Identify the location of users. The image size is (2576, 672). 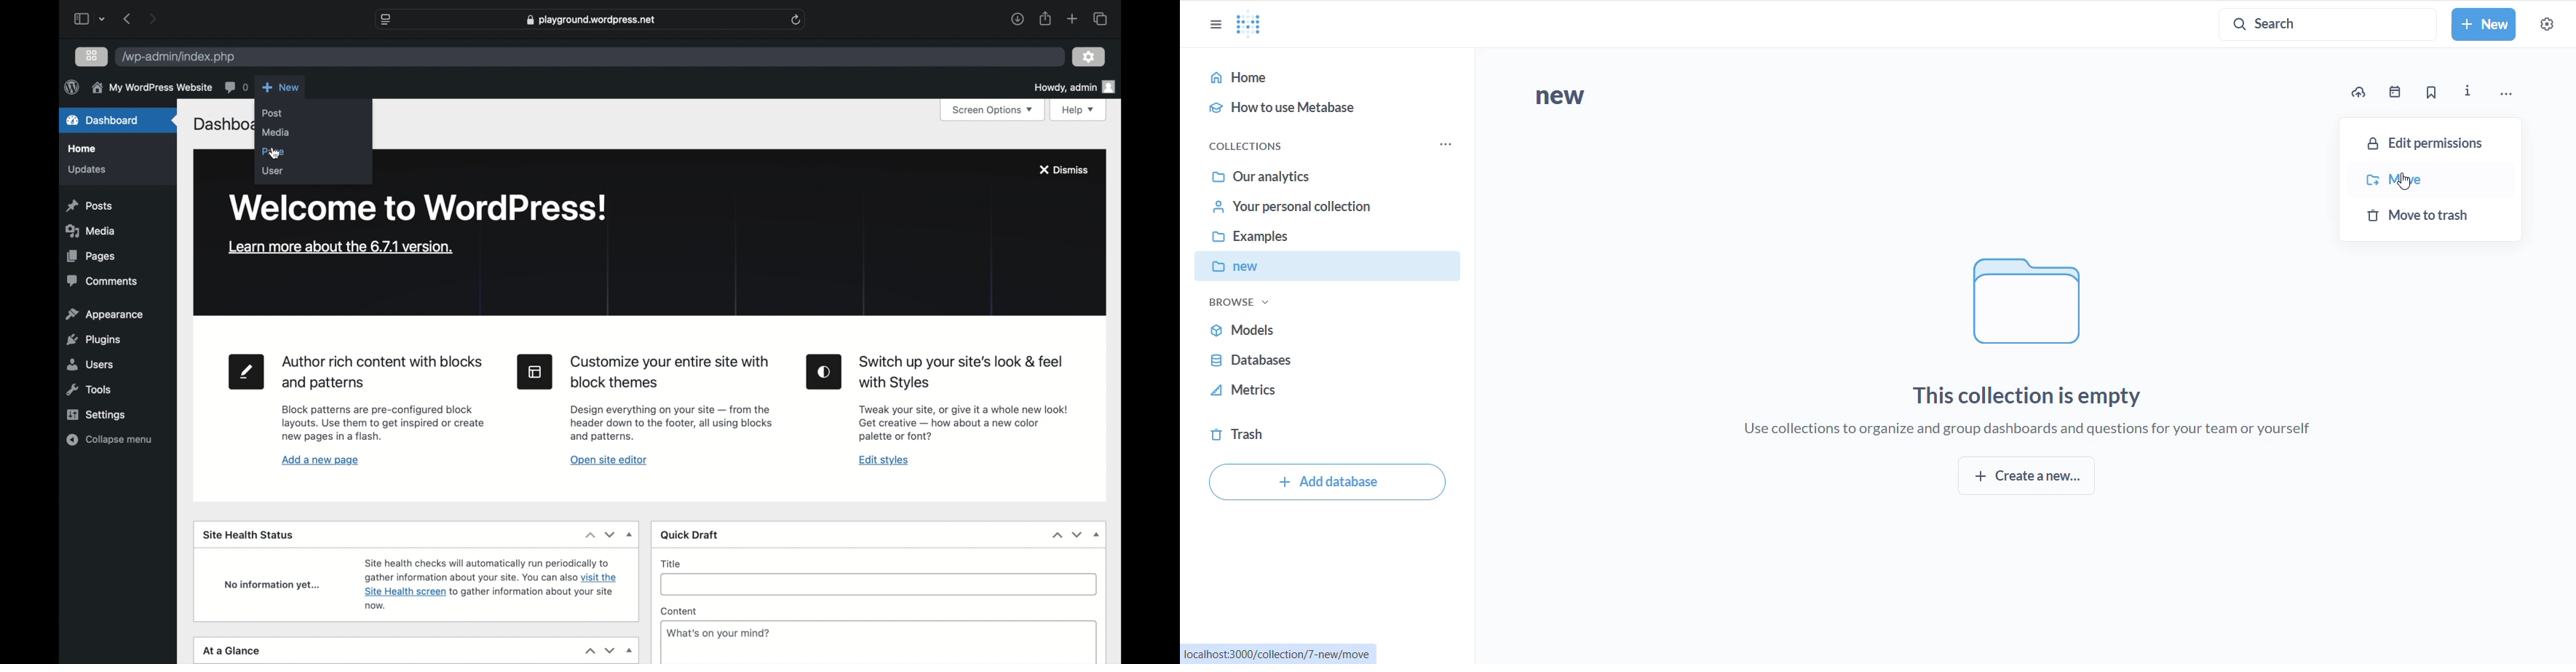
(91, 365).